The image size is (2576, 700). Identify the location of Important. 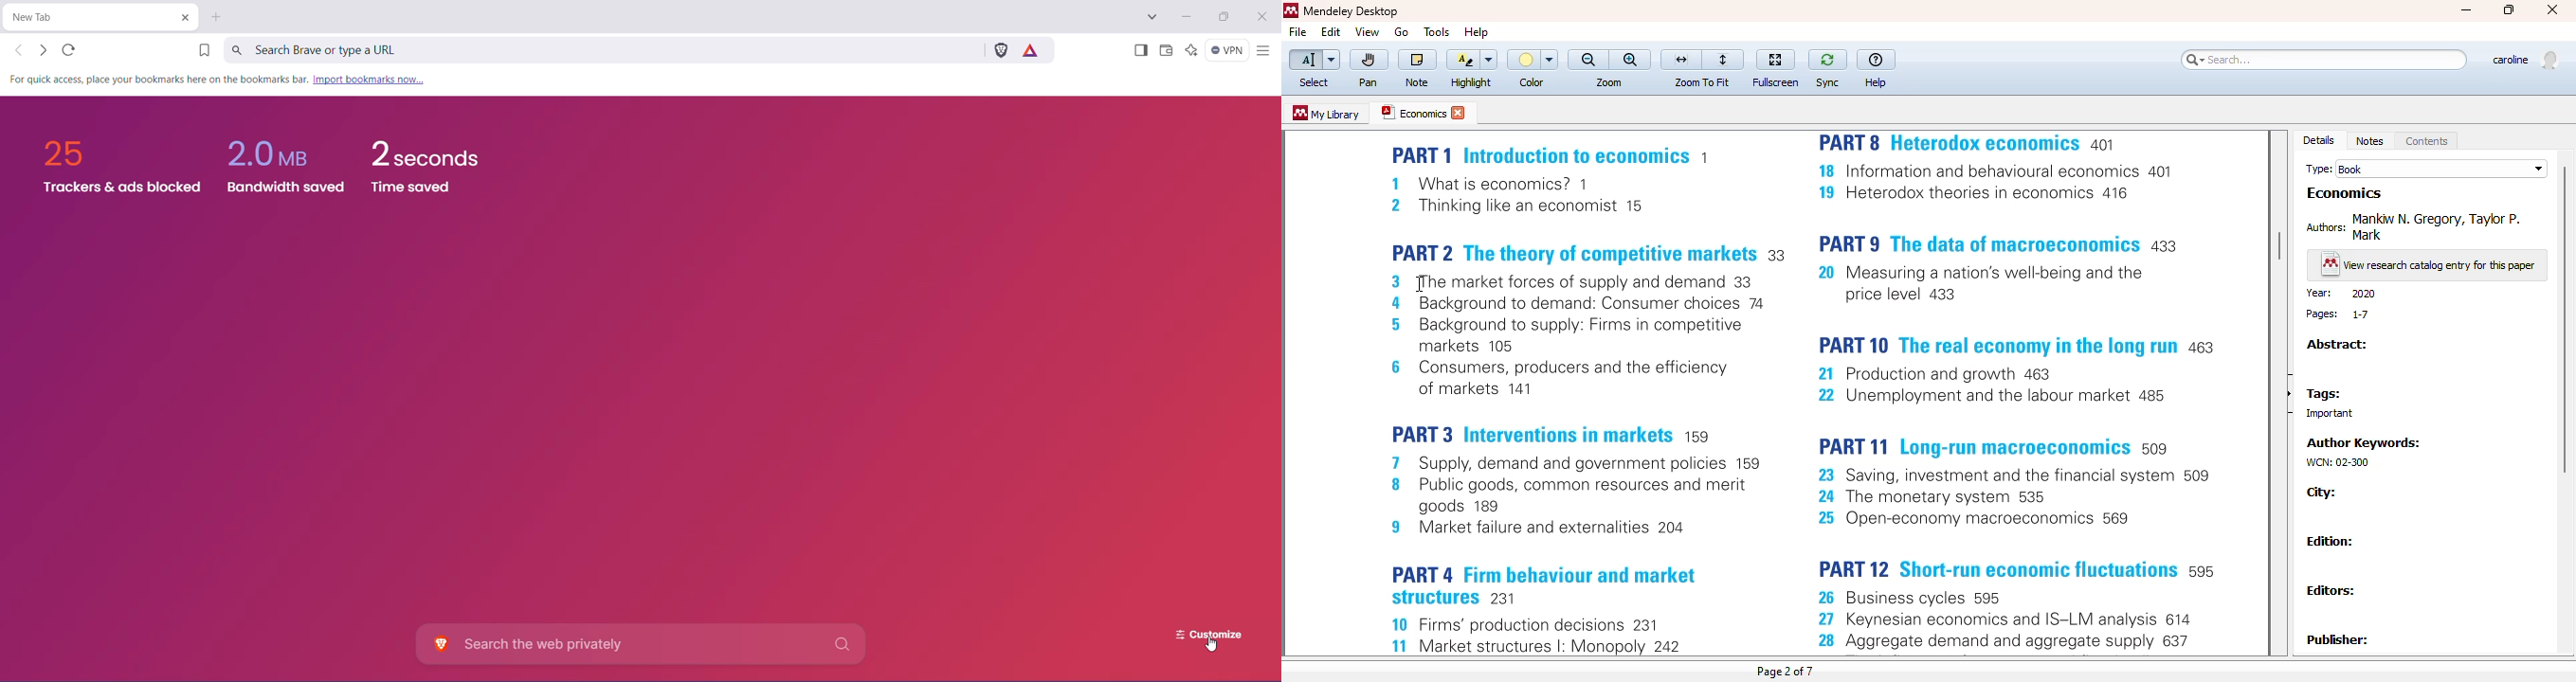
(2328, 412).